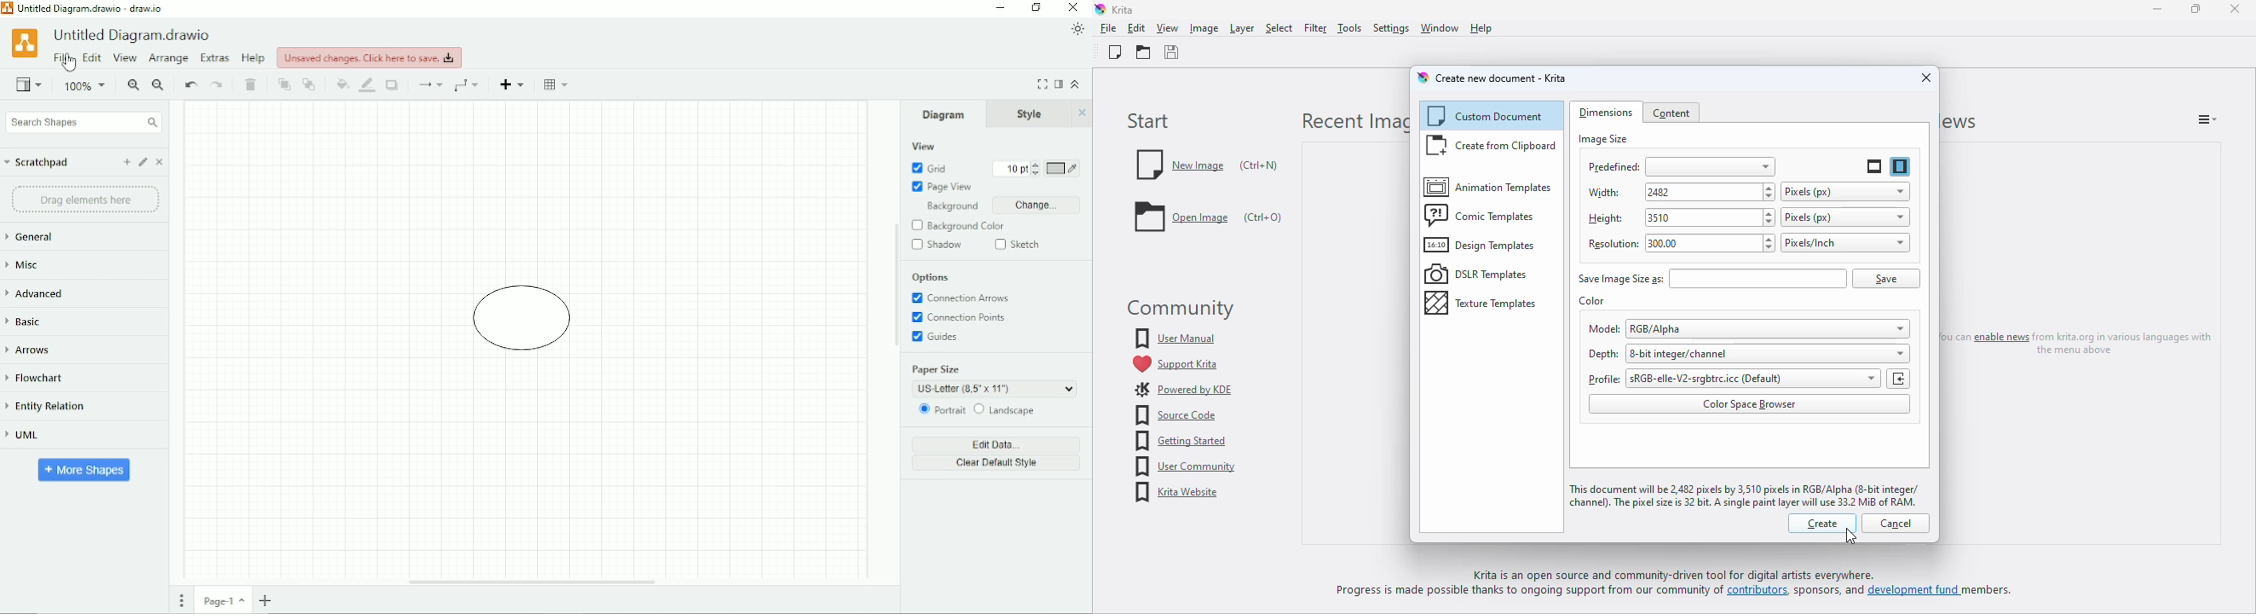 The image size is (2268, 616). What do you see at coordinates (942, 411) in the screenshot?
I see `Portrait` at bounding box center [942, 411].